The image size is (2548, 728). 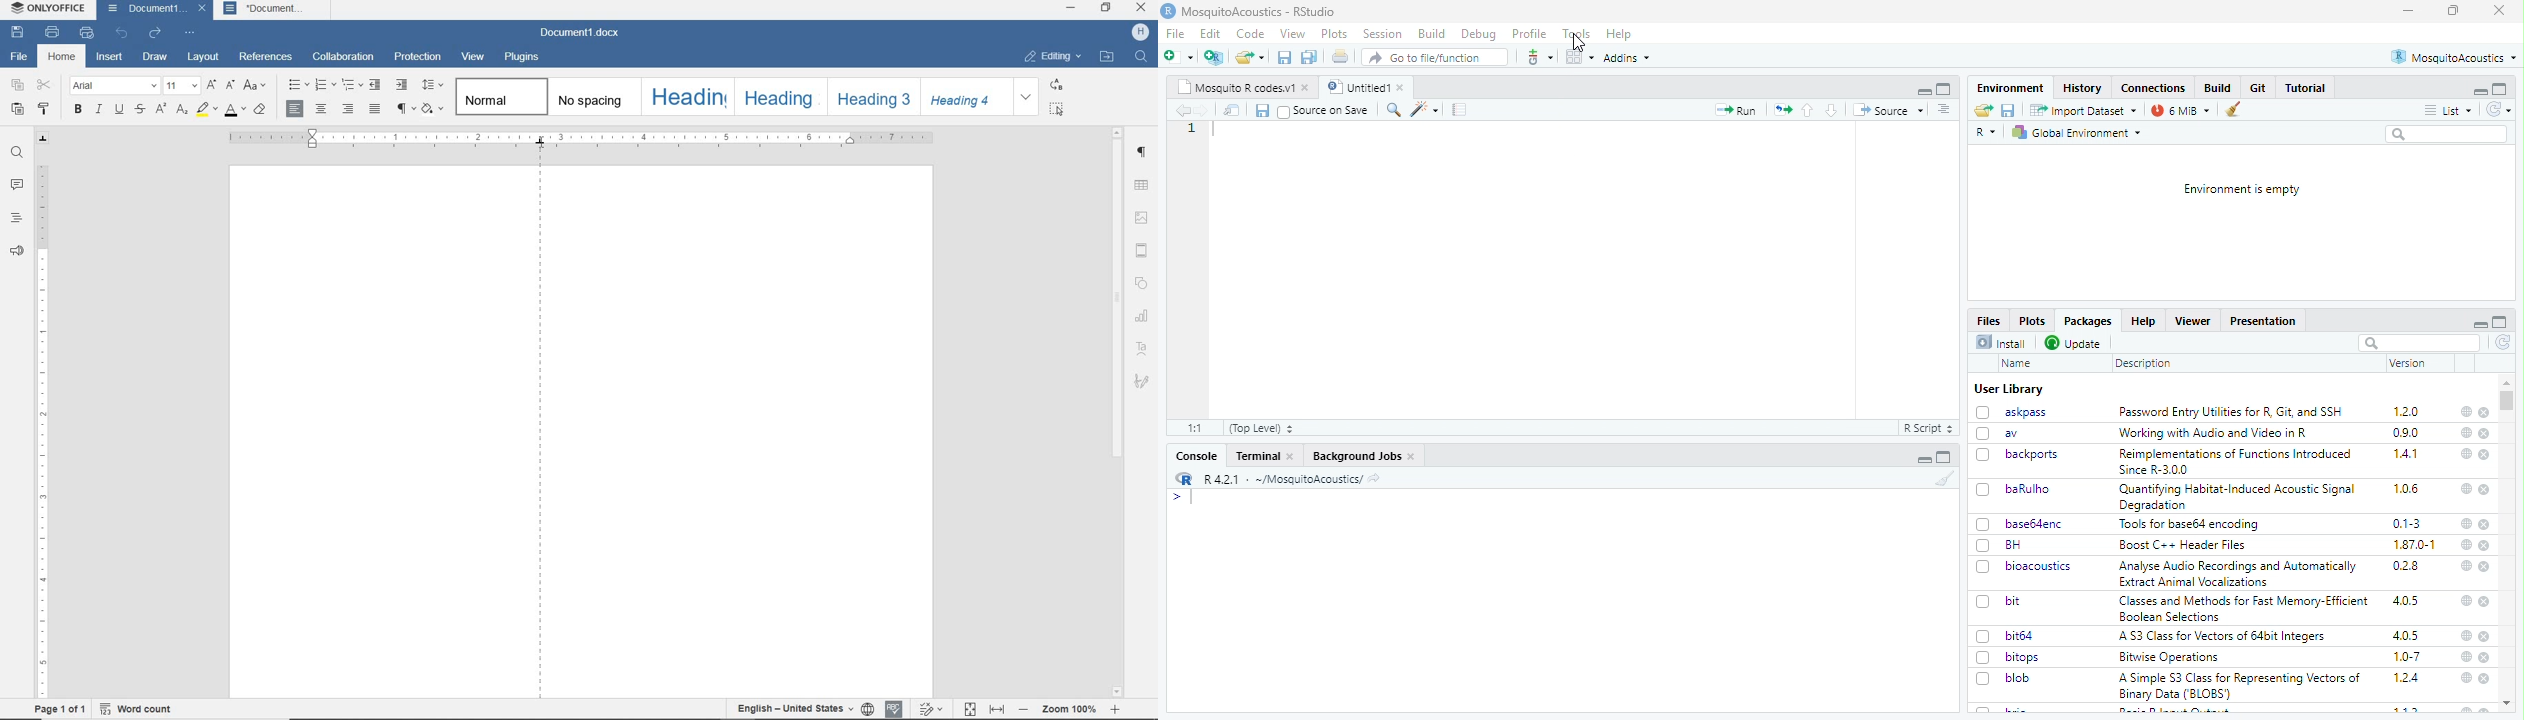 What do you see at coordinates (2020, 364) in the screenshot?
I see `Name` at bounding box center [2020, 364].